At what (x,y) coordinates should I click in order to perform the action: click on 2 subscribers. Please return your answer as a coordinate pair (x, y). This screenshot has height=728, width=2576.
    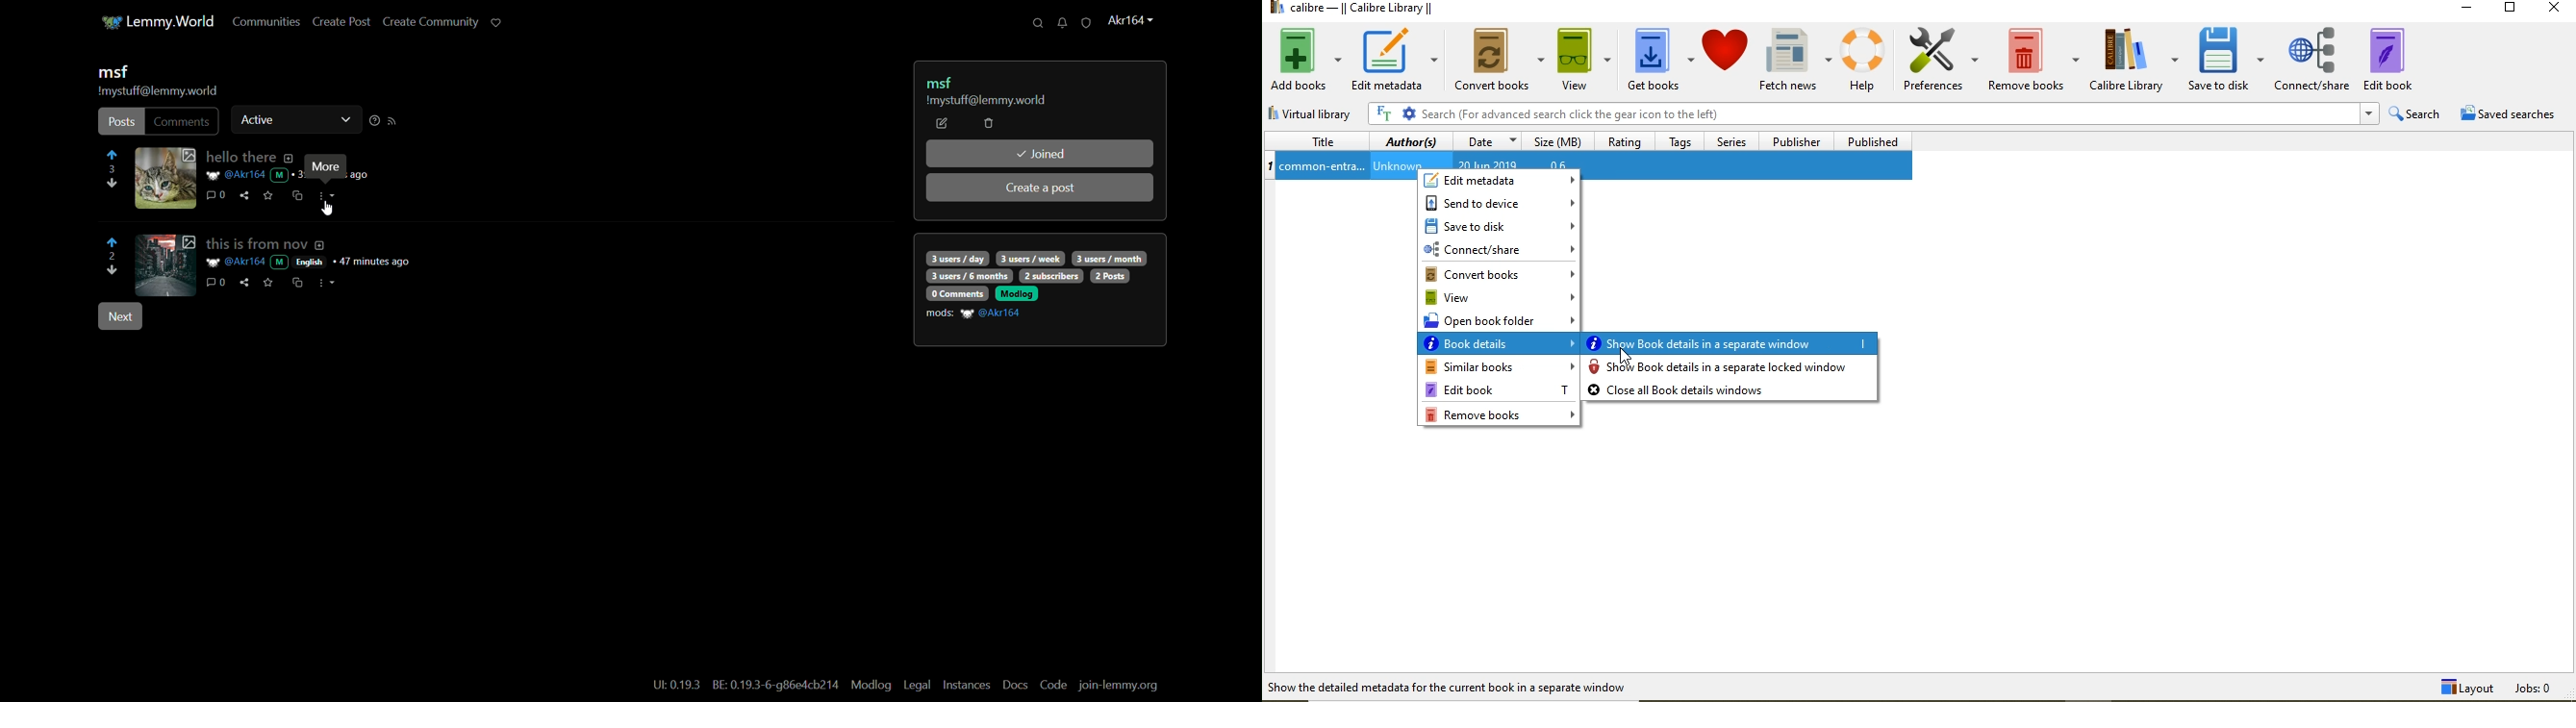
    Looking at the image, I should click on (1051, 276).